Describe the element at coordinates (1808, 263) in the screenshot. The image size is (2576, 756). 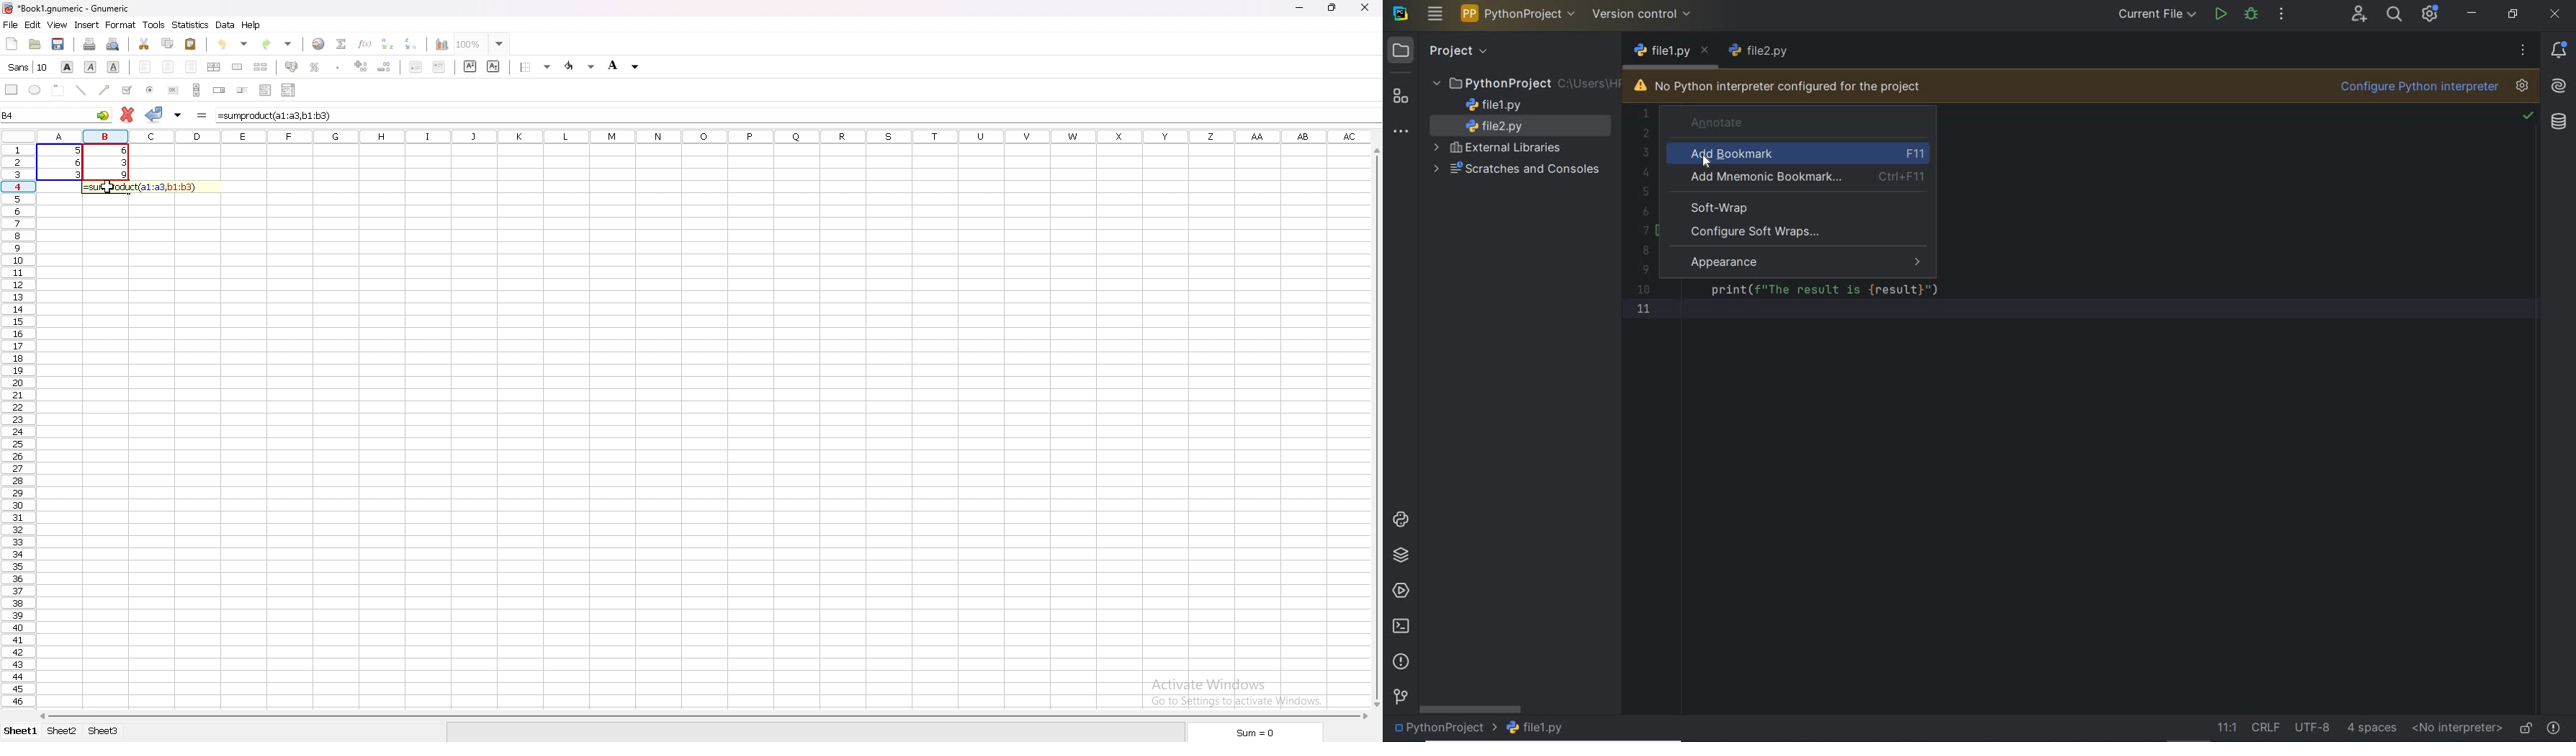
I see `appearance` at that location.